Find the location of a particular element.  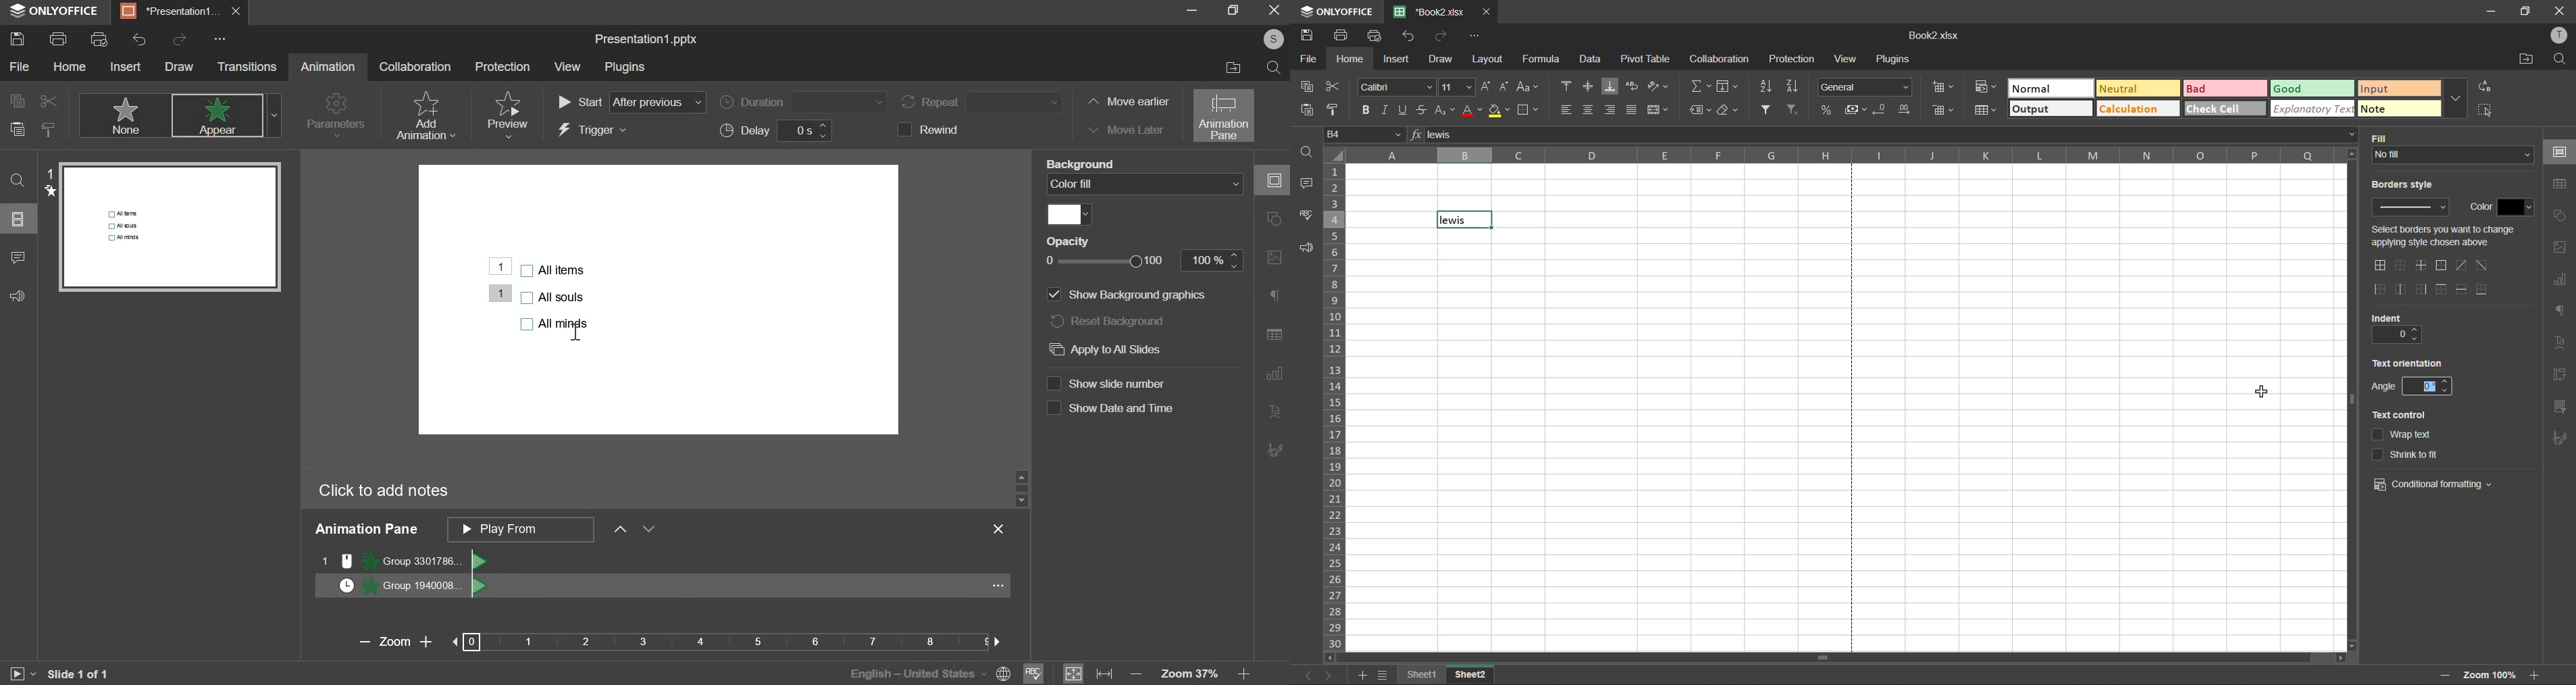

feedback is located at coordinates (1306, 247).